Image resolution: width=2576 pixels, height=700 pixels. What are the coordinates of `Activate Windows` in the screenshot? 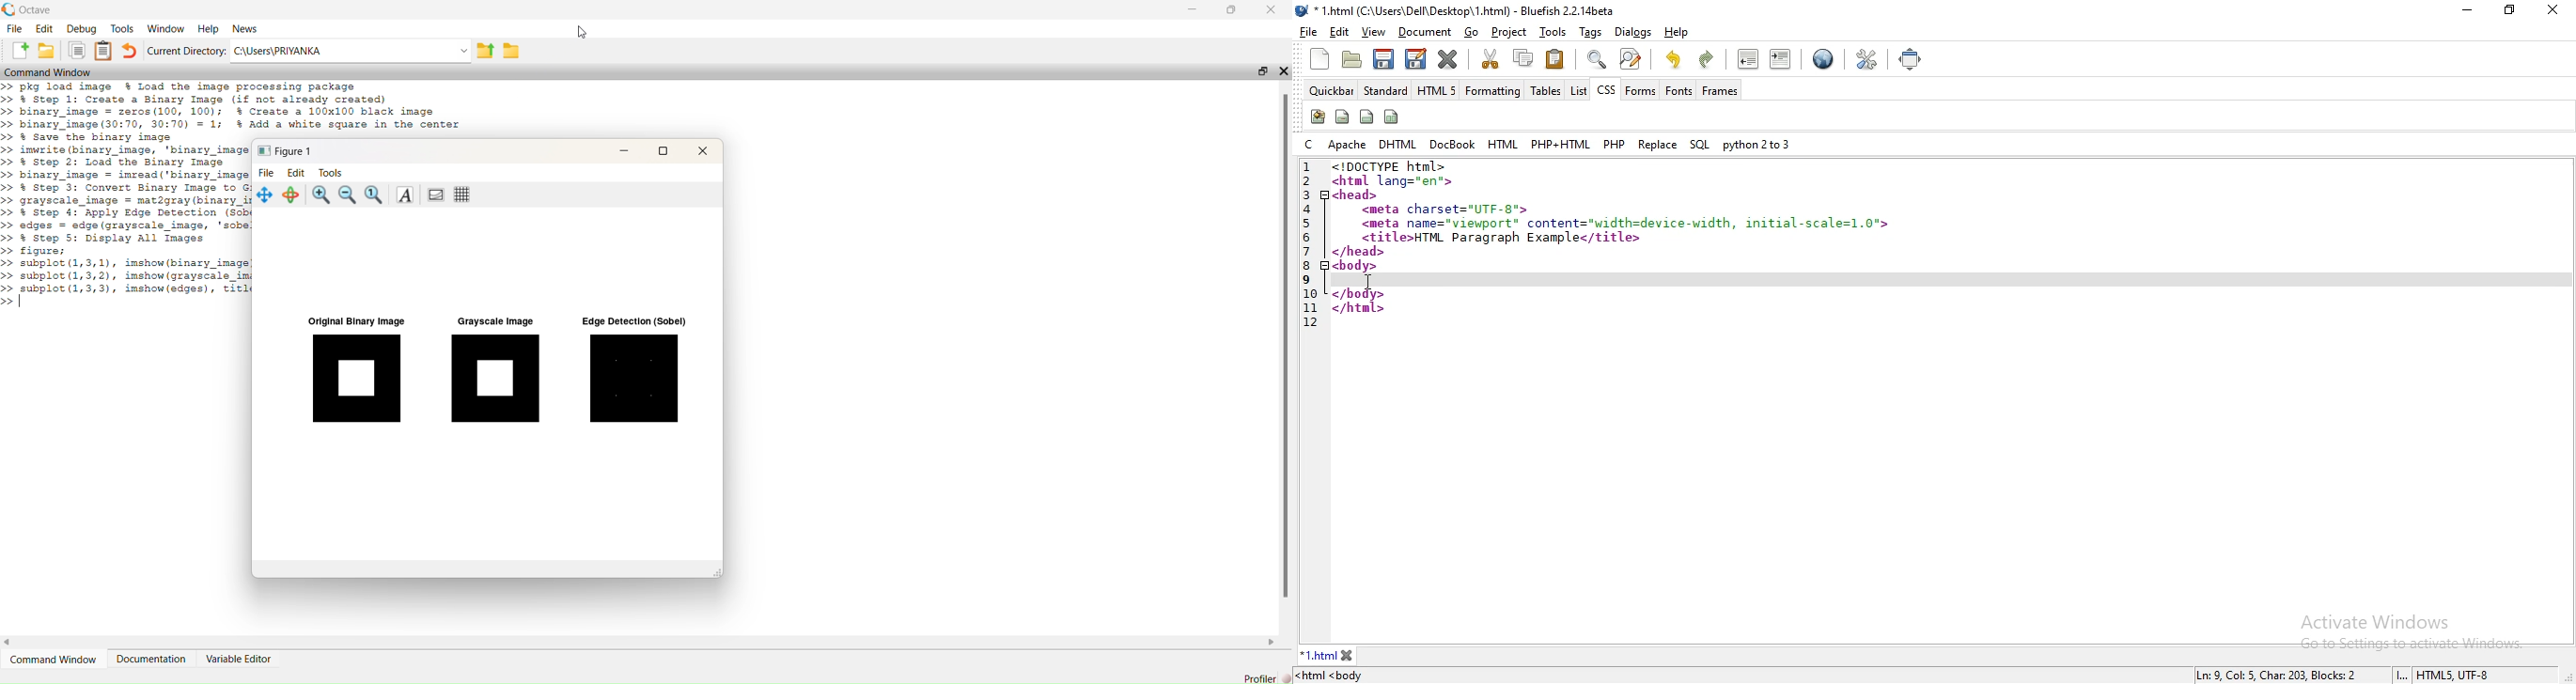 It's located at (2380, 621).